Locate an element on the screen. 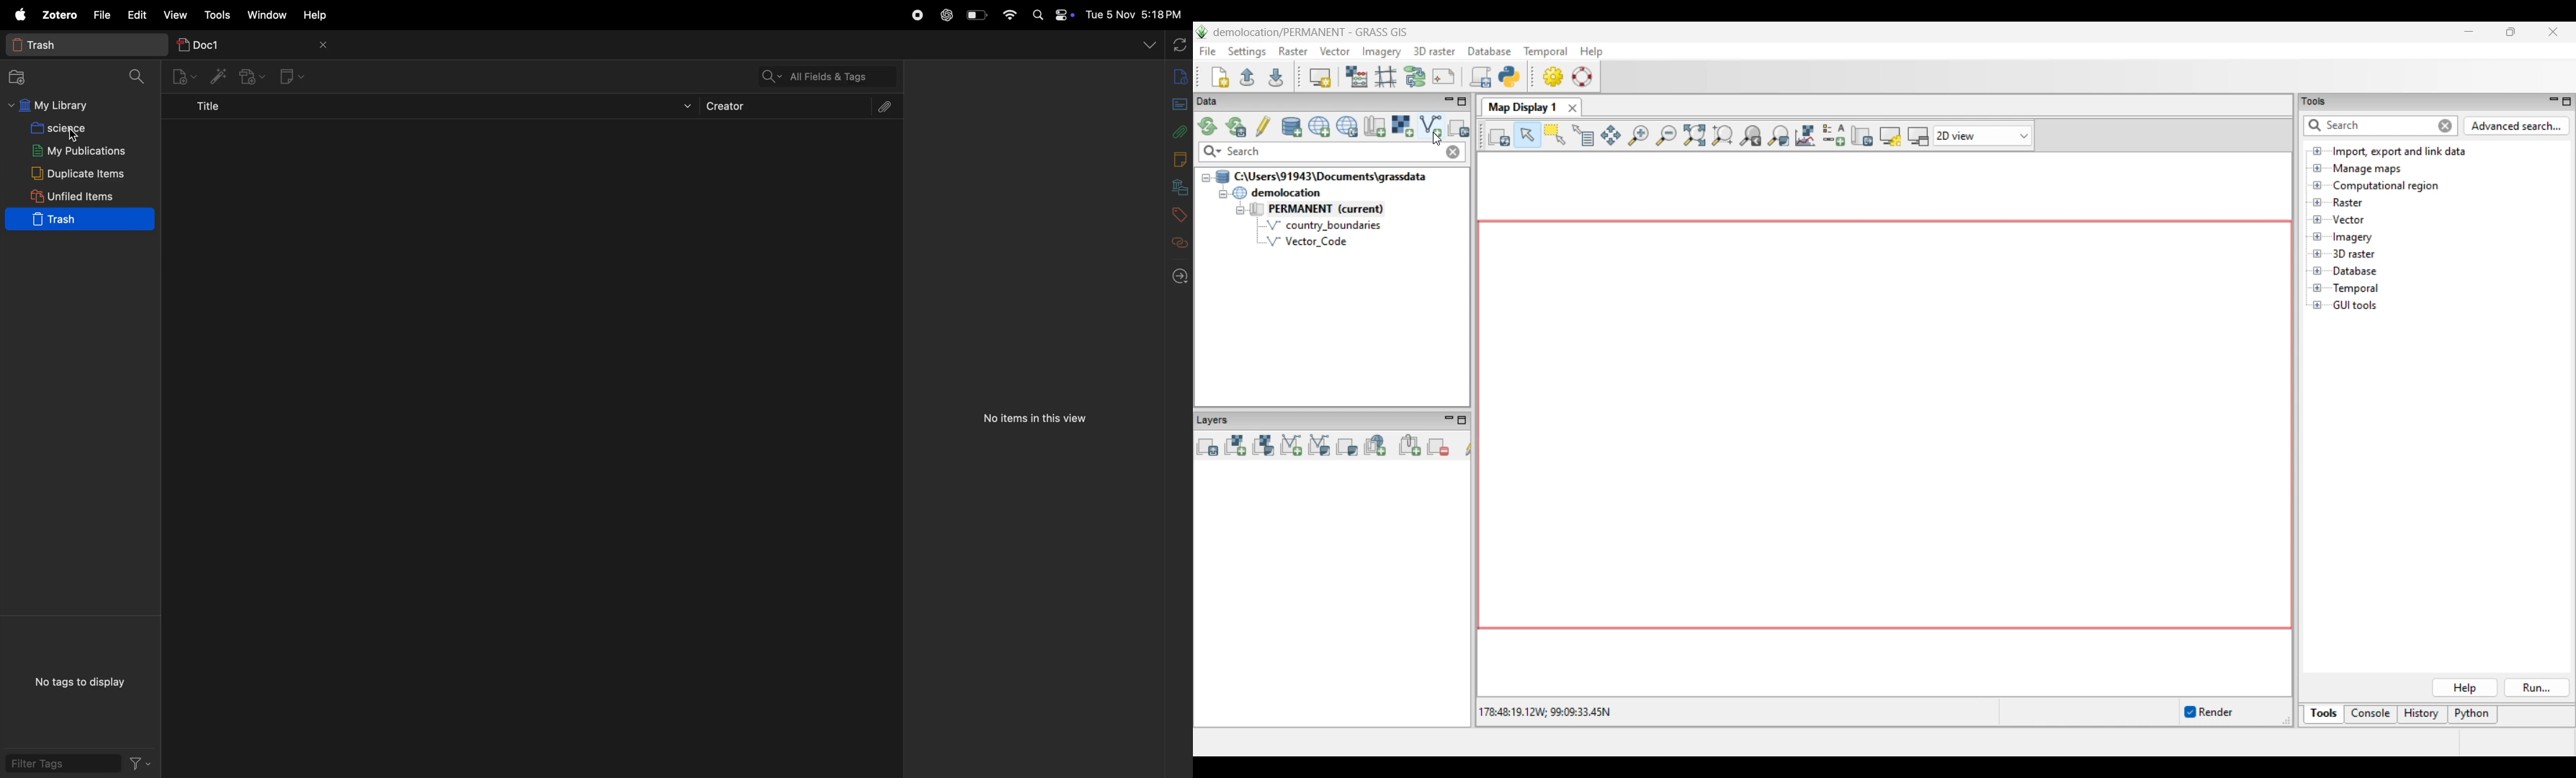 The height and width of the screenshot is (784, 2576). science is located at coordinates (73, 127).